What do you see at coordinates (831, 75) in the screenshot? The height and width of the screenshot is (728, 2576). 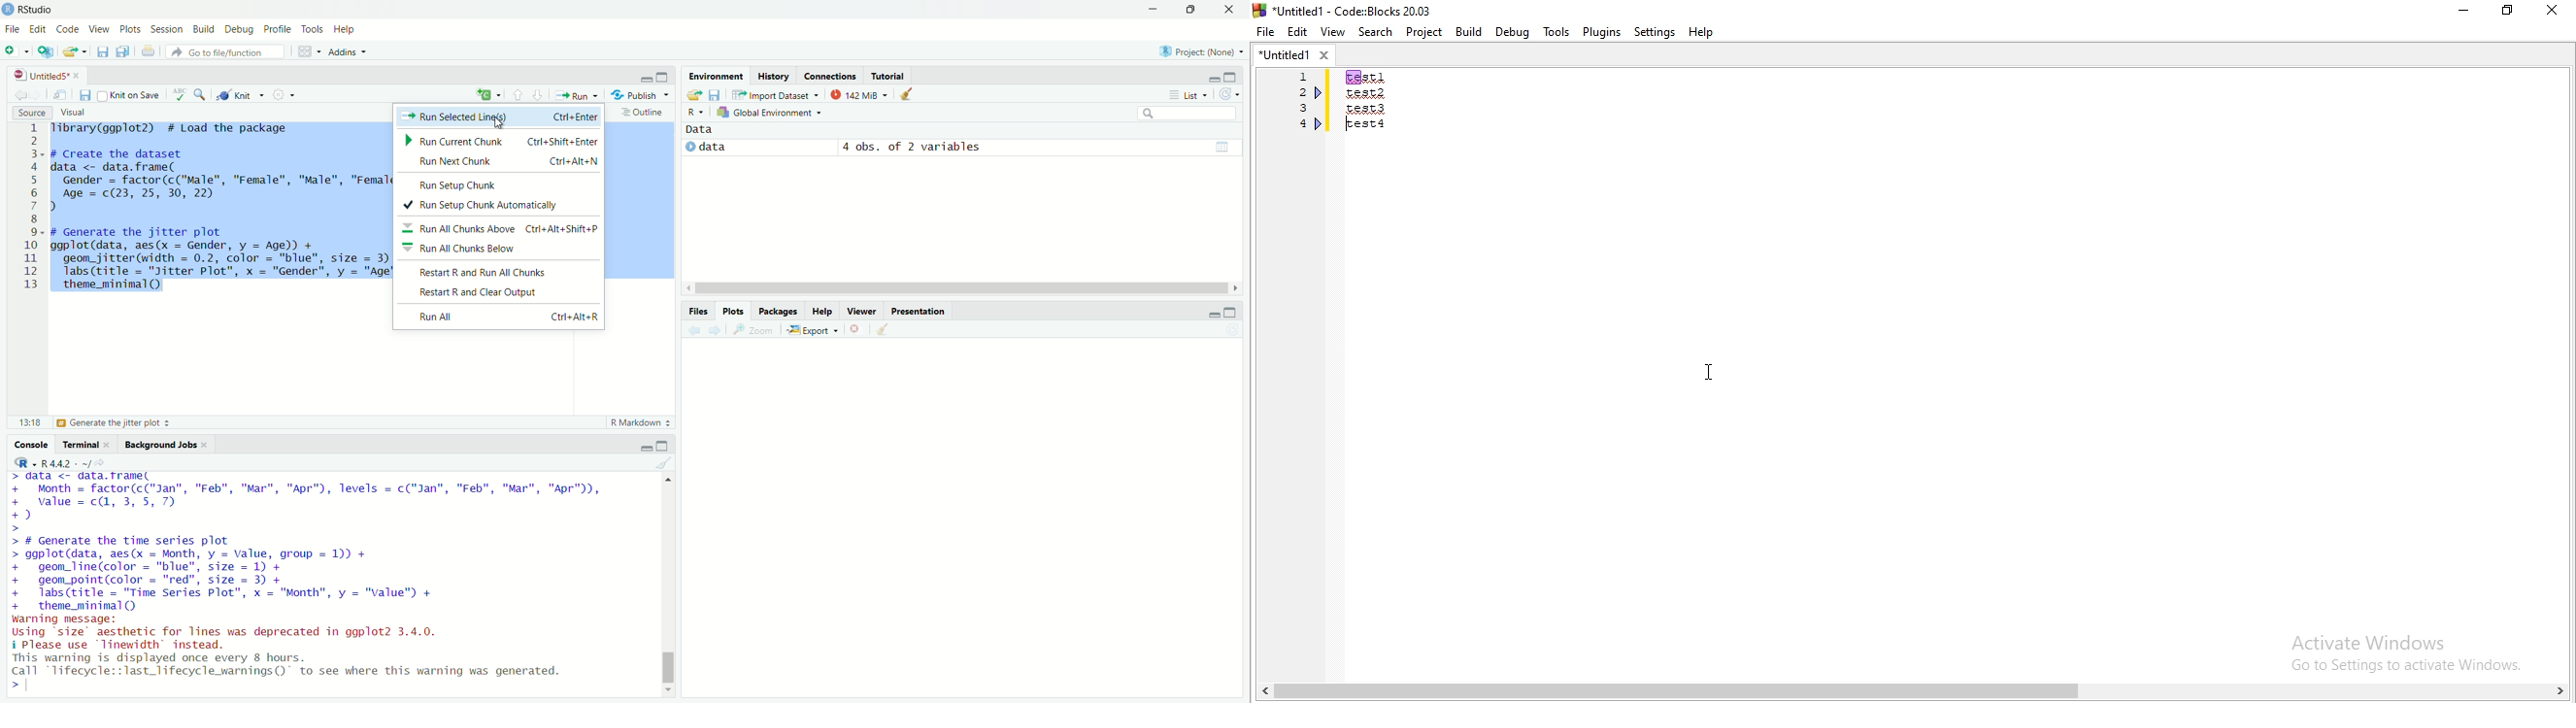 I see `connections` at bounding box center [831, 75].